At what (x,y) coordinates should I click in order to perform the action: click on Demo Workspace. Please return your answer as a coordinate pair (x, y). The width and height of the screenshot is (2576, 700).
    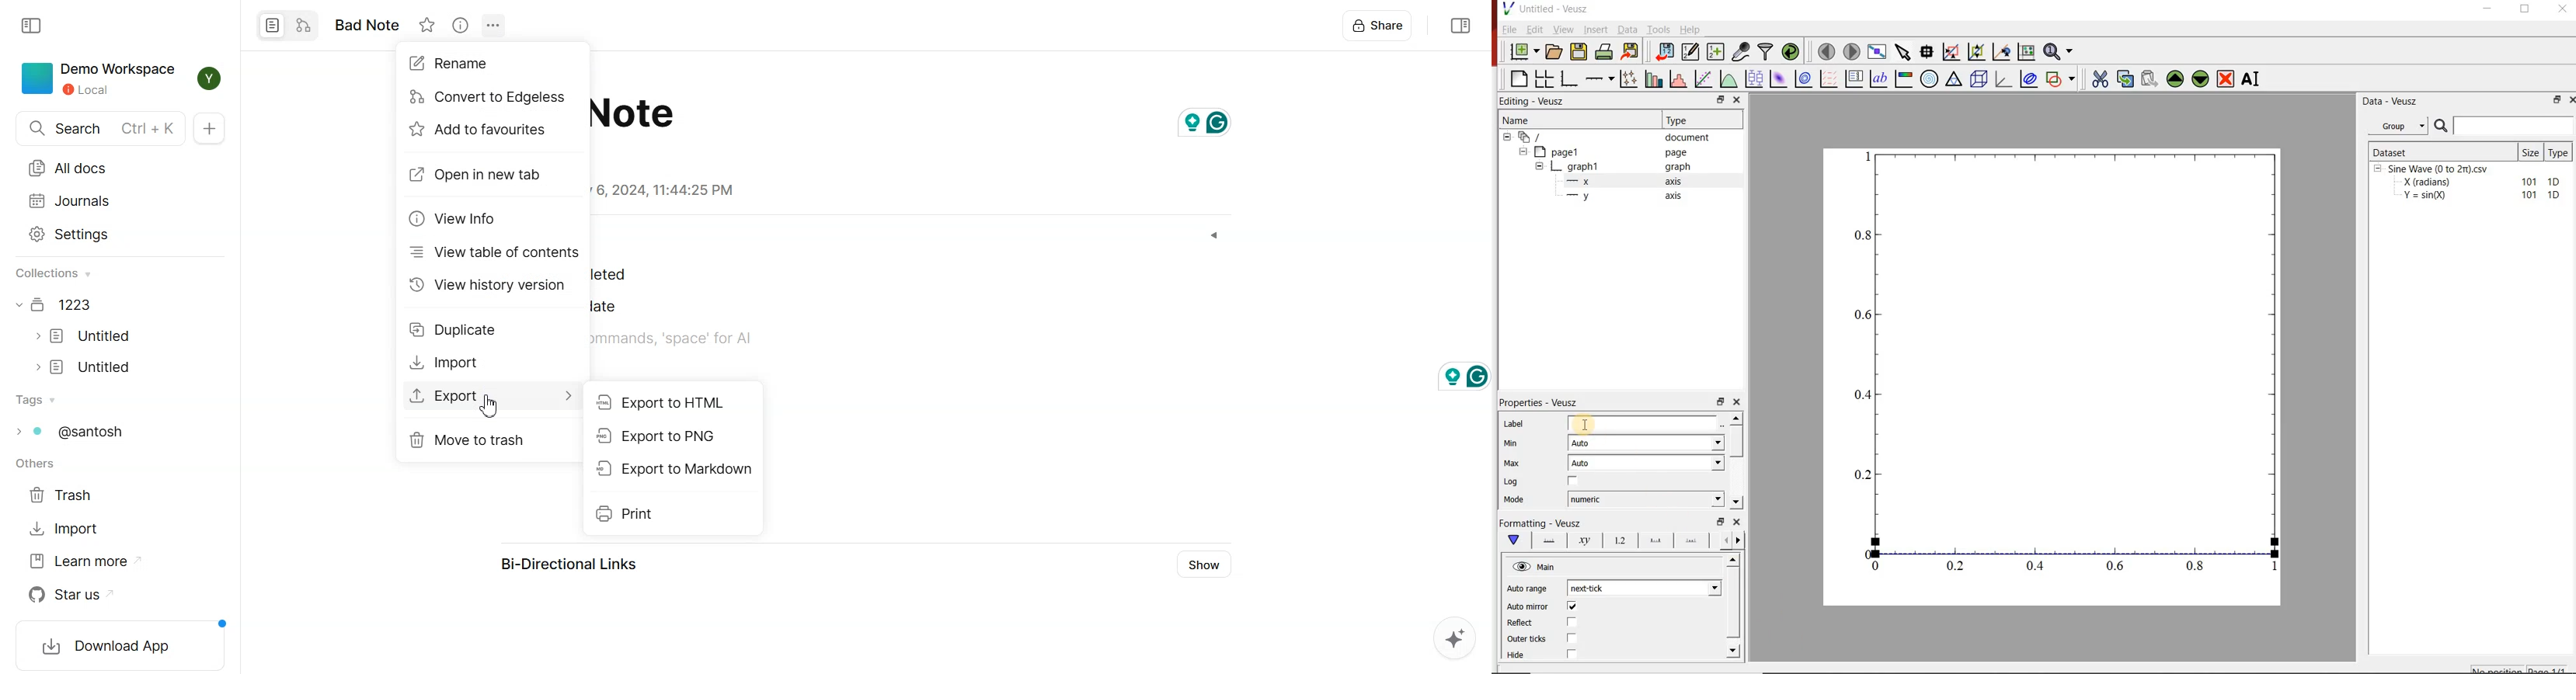
    Looking at the image, I should click on (95, 78).